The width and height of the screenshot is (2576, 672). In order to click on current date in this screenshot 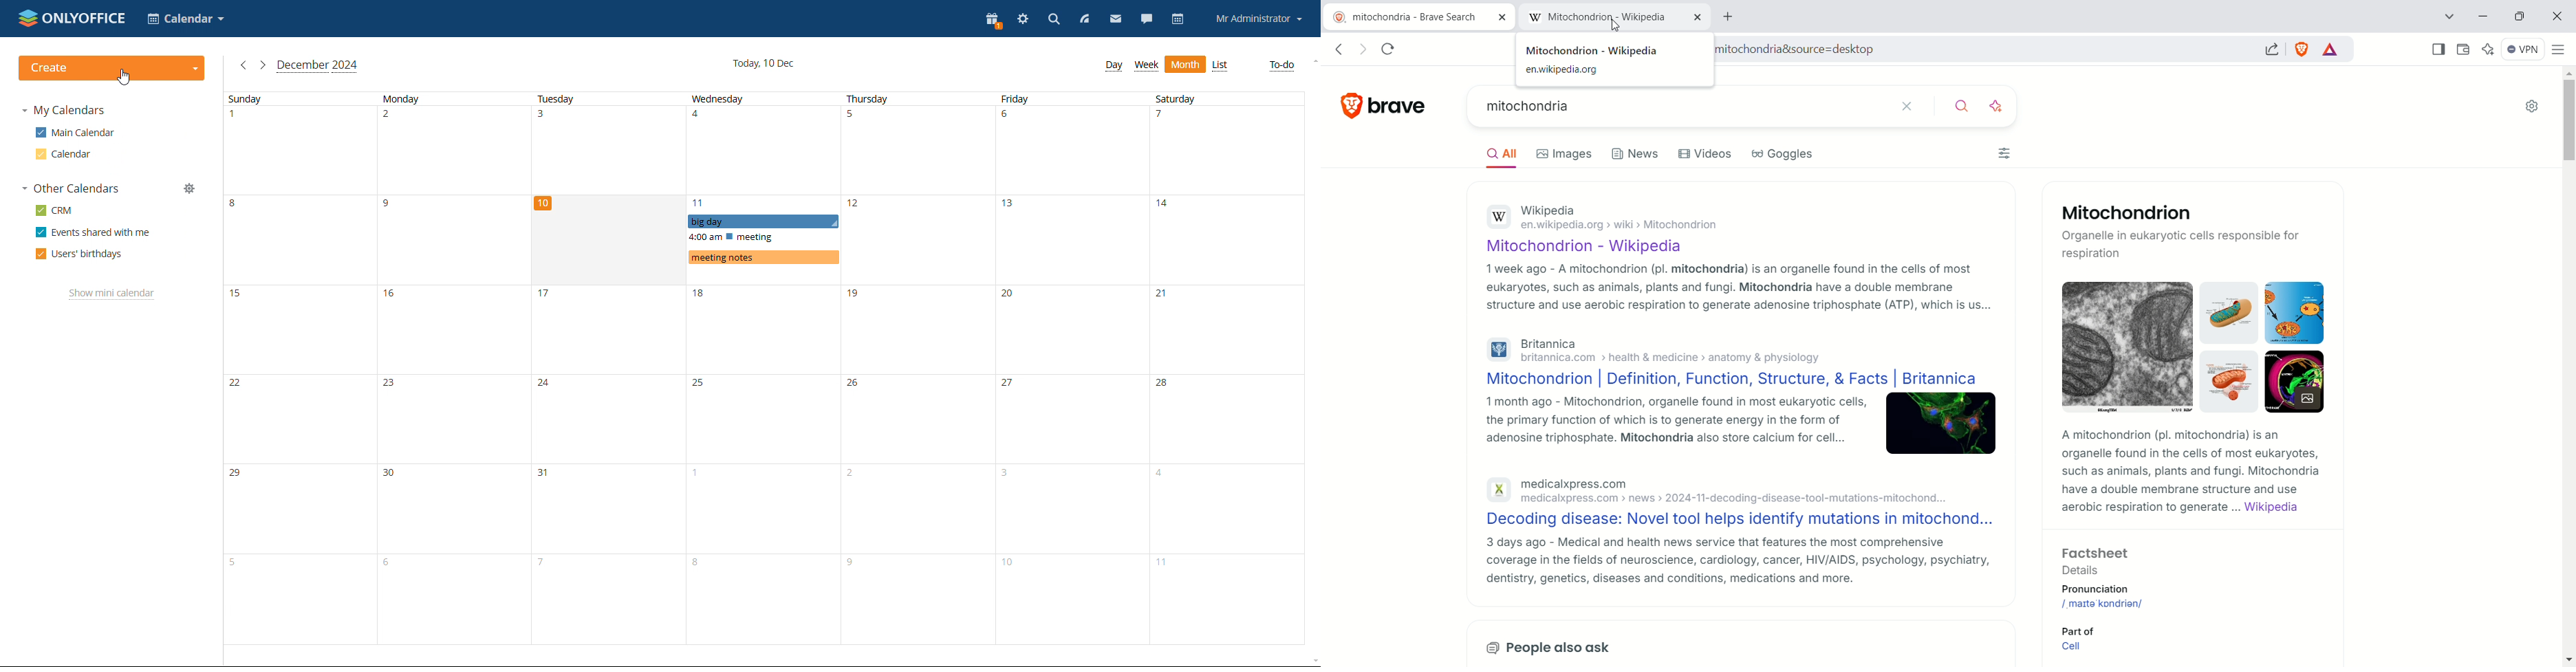, I will do `click(764, 63)`.